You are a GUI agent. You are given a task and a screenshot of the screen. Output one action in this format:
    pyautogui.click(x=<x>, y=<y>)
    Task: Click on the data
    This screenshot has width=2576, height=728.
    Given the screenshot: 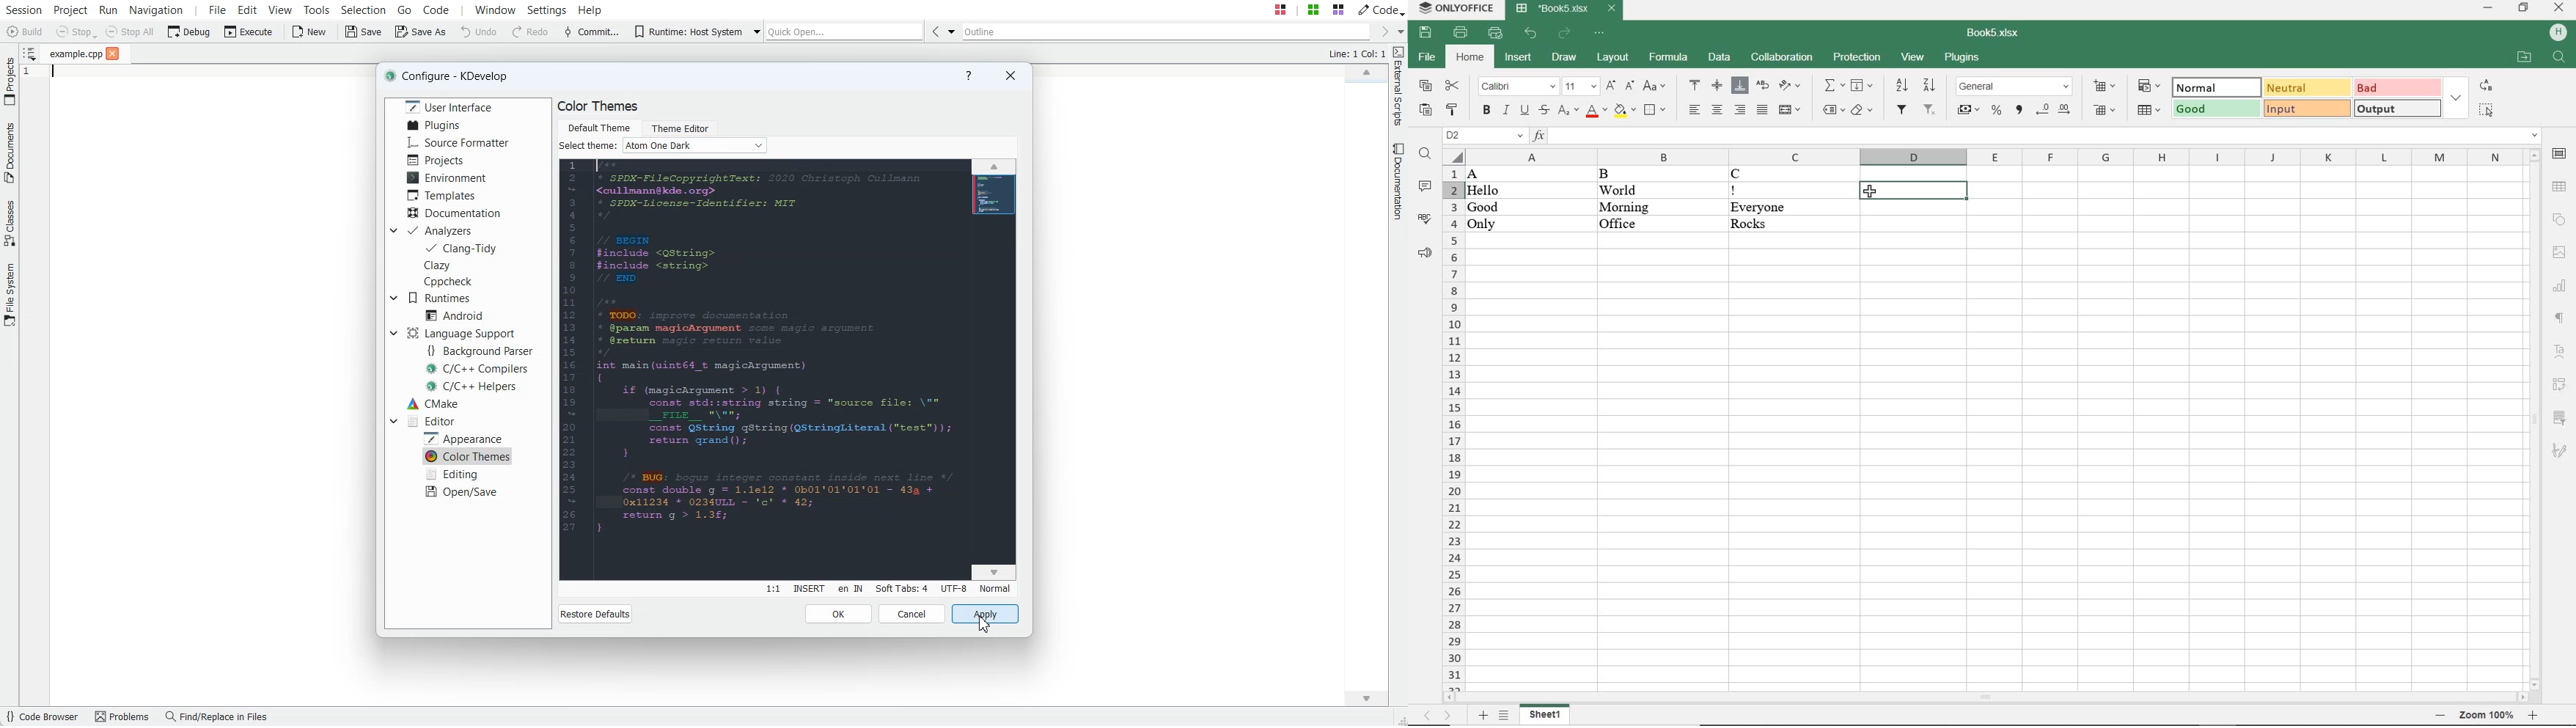 What is the action you would take?
    pyautogui.click(x=1720, y=58)
    